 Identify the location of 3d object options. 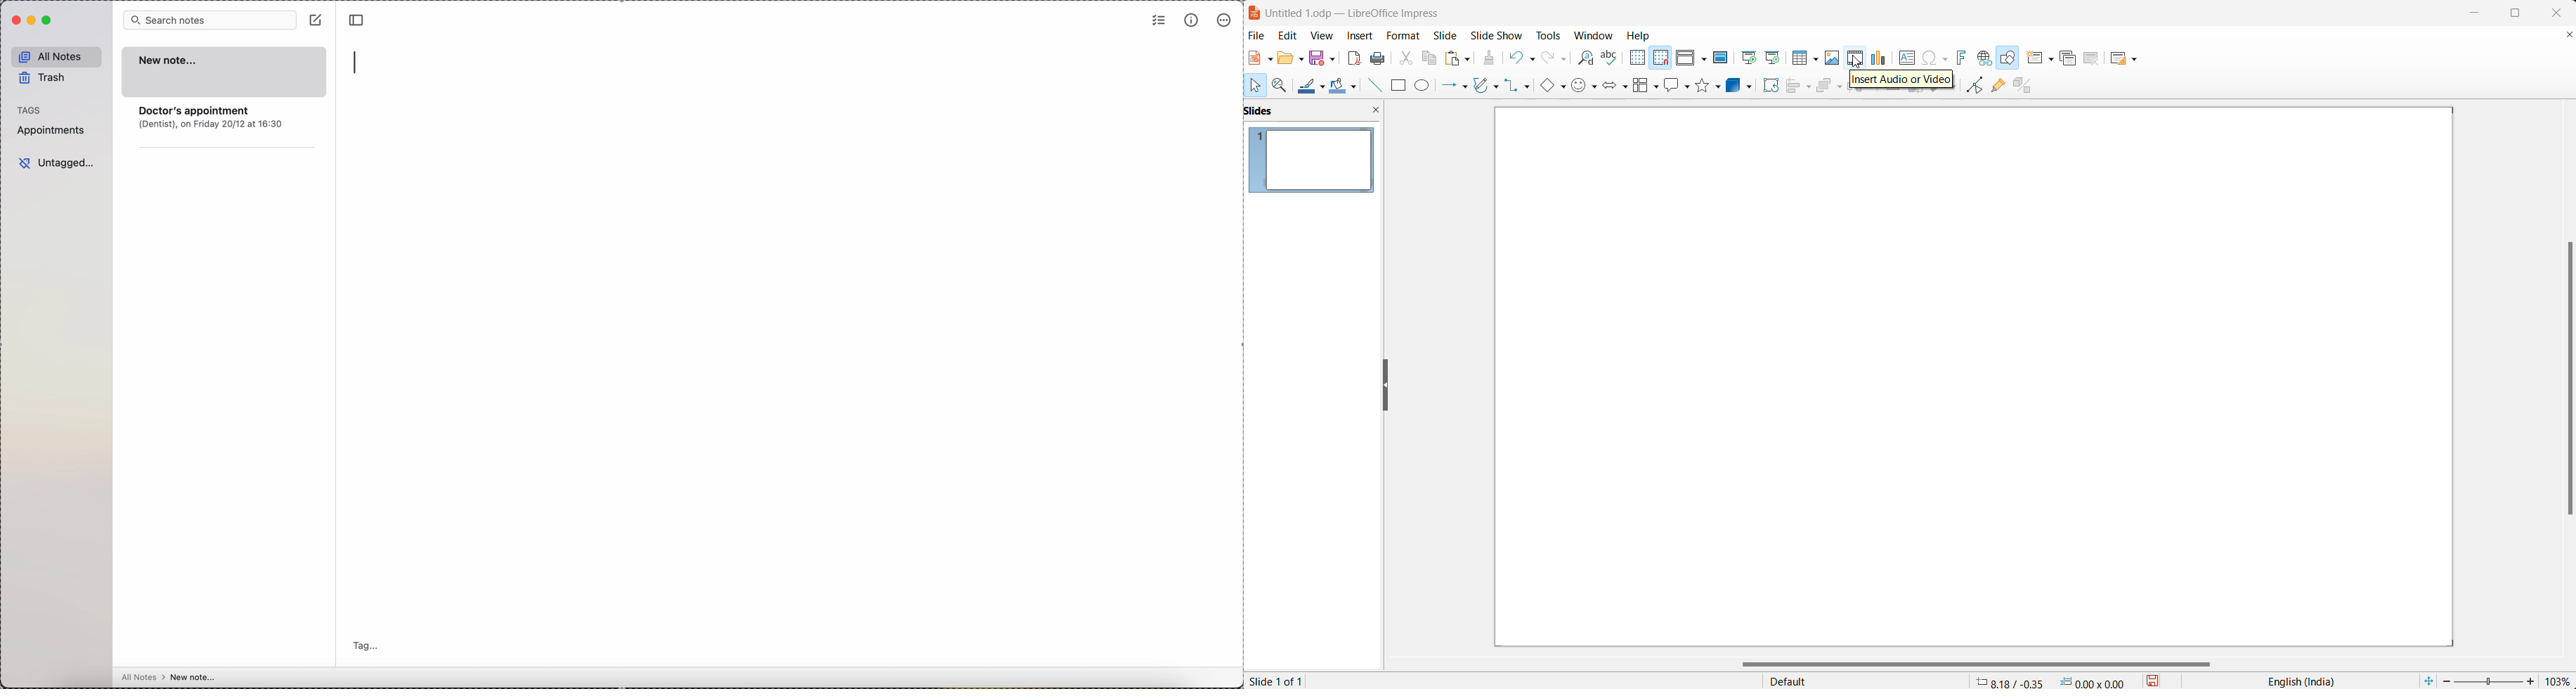
(1752, 88).